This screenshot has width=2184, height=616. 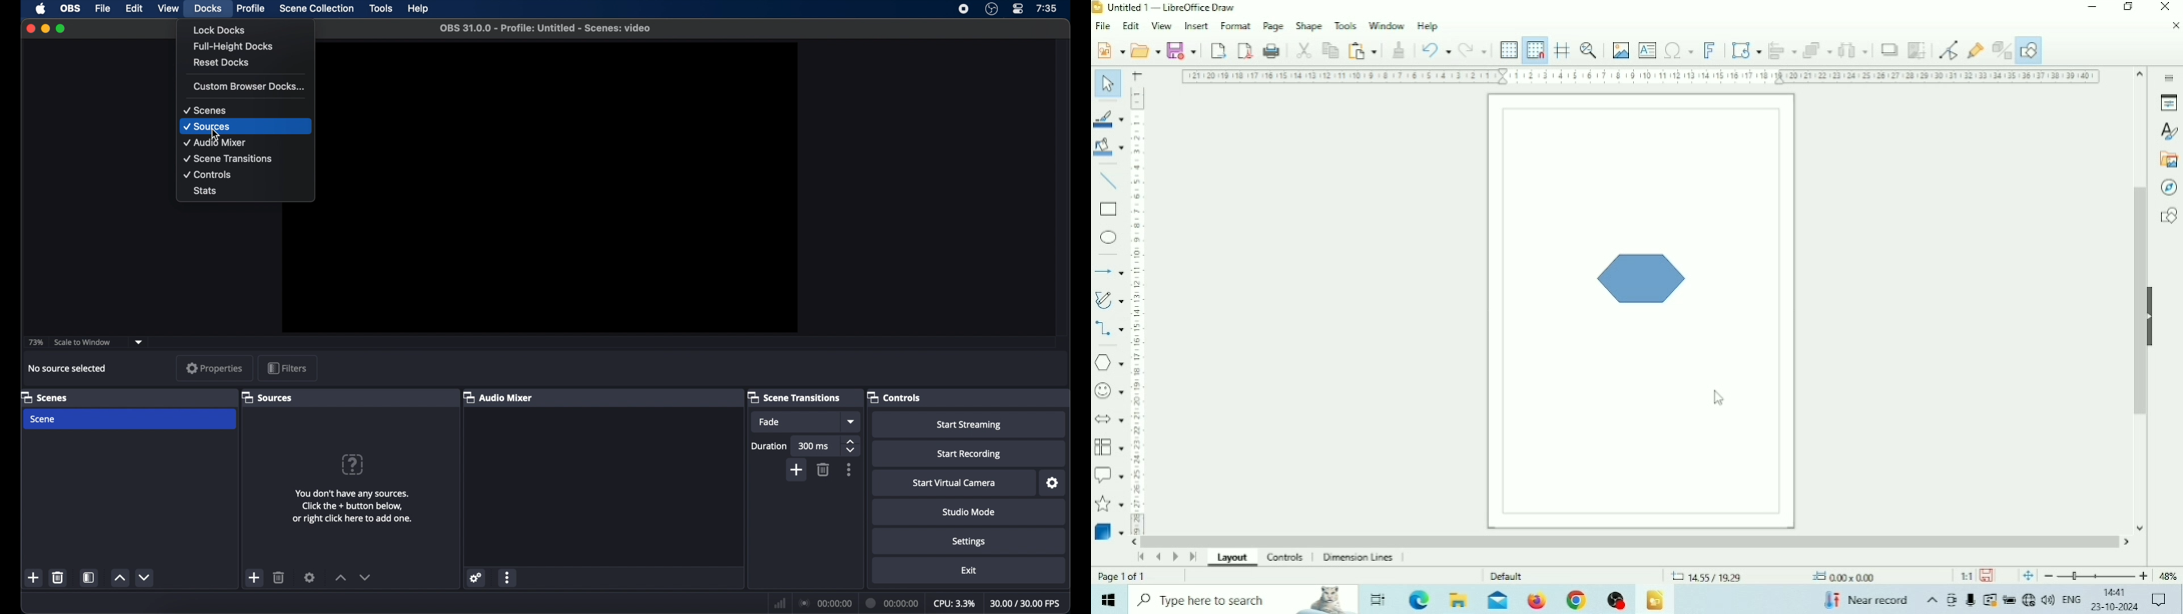 What do you see at coordinates (1460, 599) in the screenshot?
I see `File Explorer` at bounding box center [1460, 599].